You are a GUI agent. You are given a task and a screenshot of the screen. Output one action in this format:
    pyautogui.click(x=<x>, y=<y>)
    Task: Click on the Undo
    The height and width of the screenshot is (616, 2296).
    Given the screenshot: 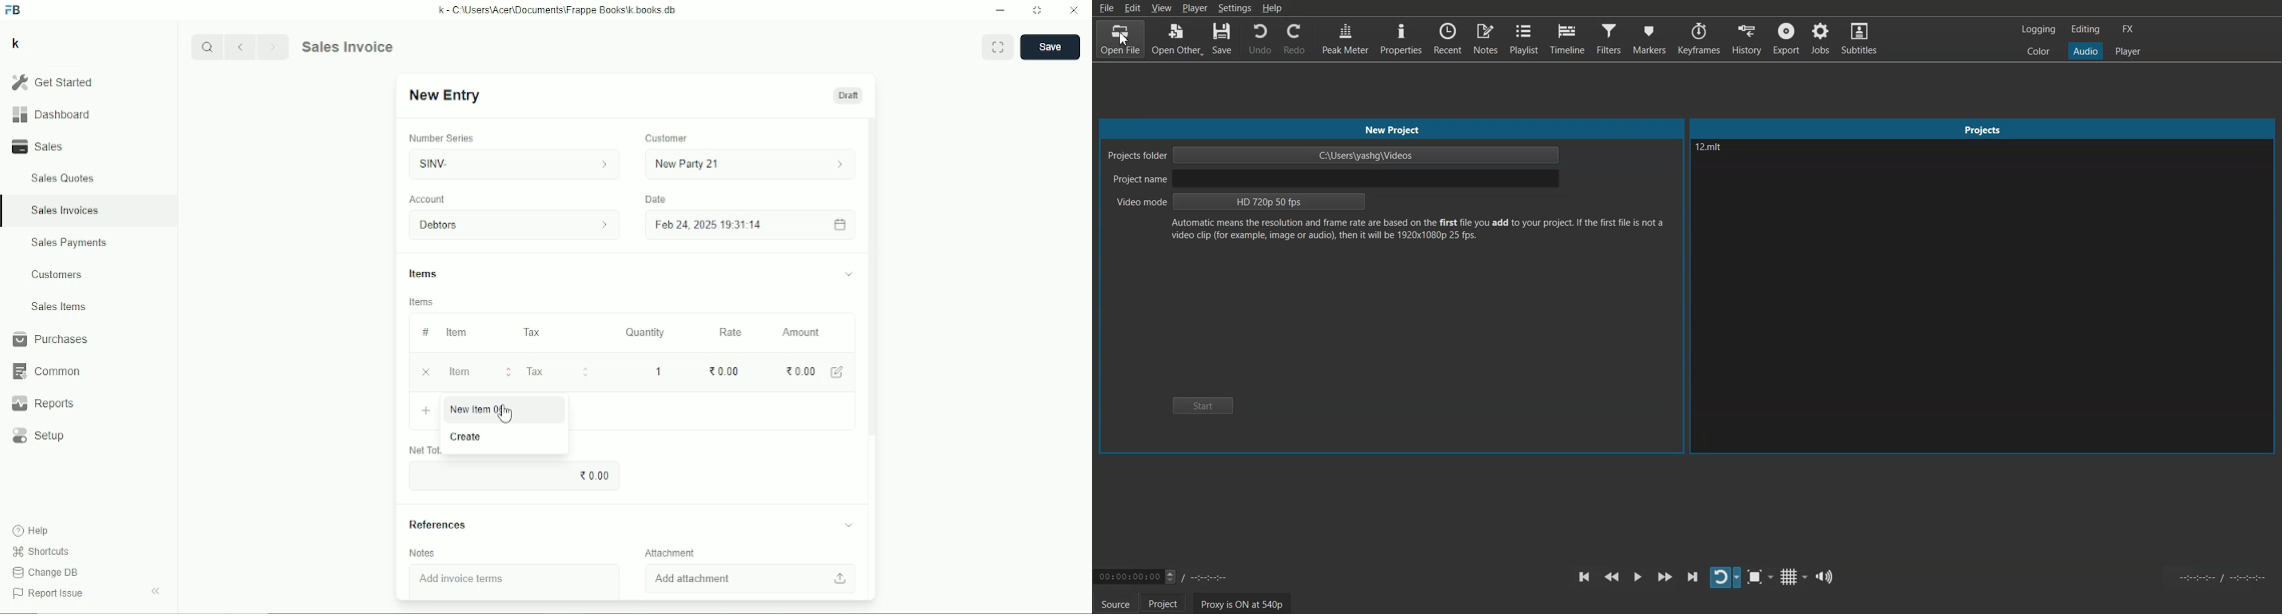 What is the action you would take?
    pyautogui.click(x=1259, y=38)
    